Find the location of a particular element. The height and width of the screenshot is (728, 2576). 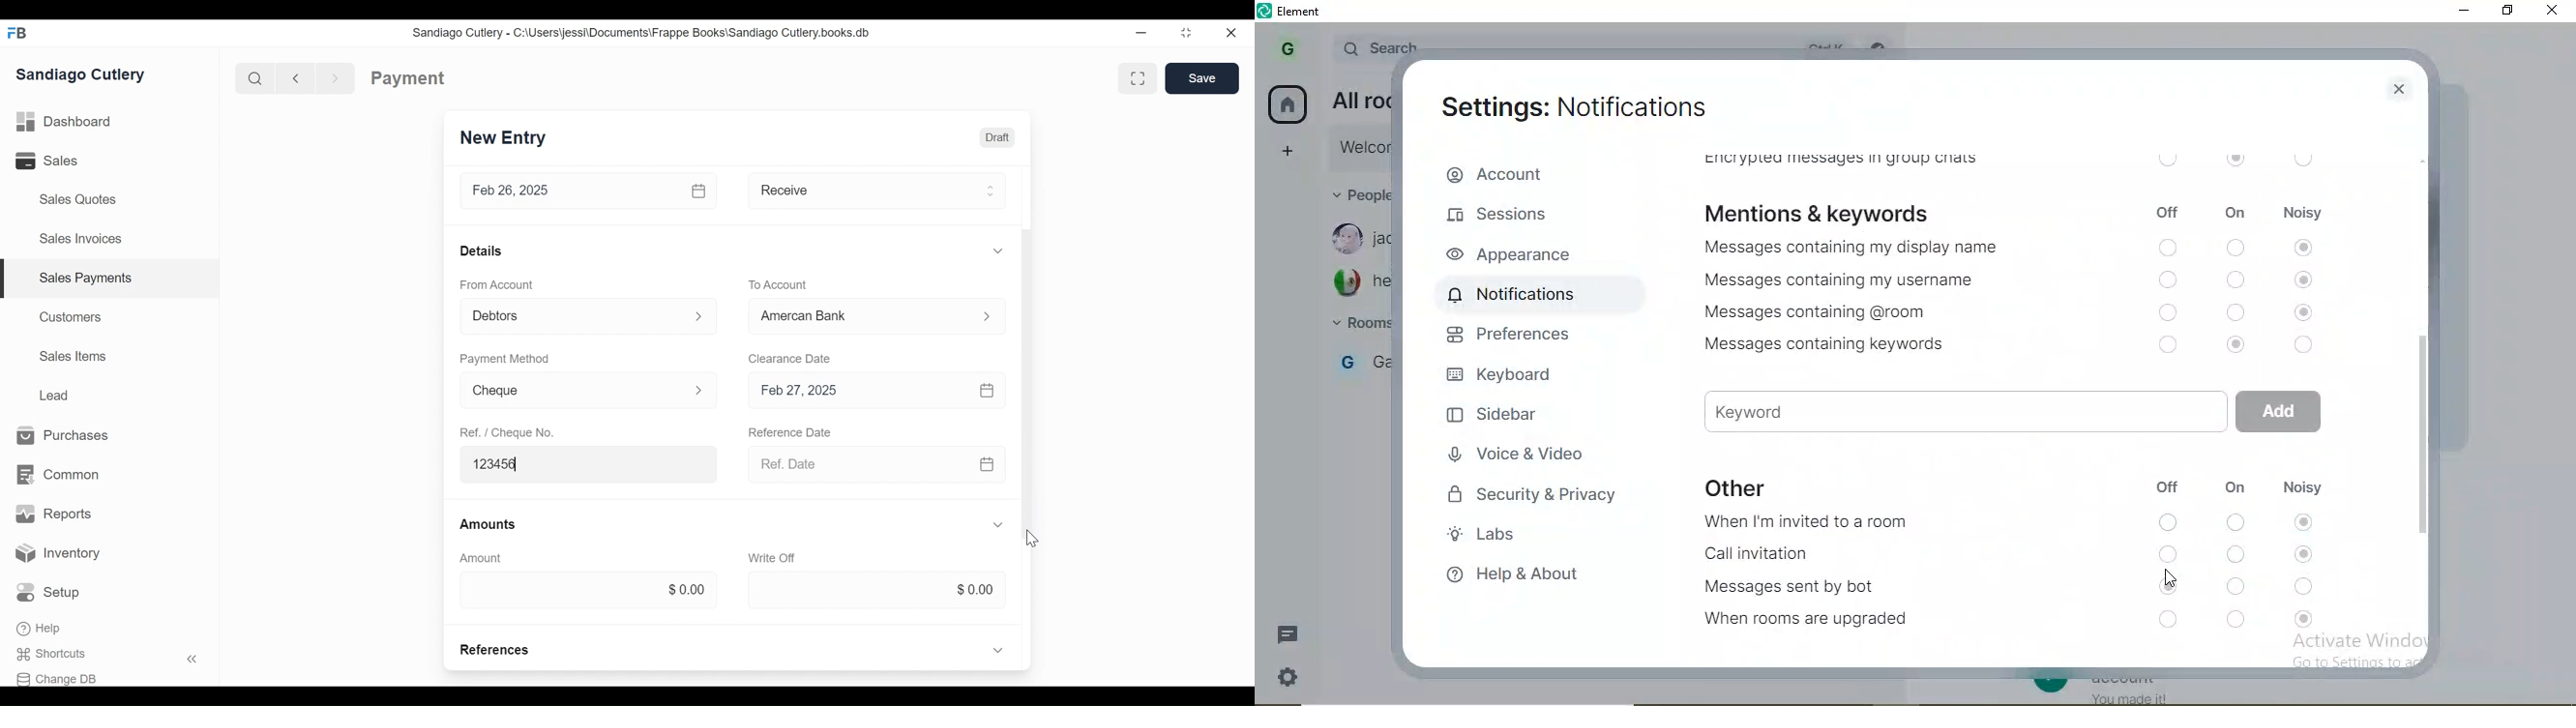

account is located at coordinates (1487, 172).